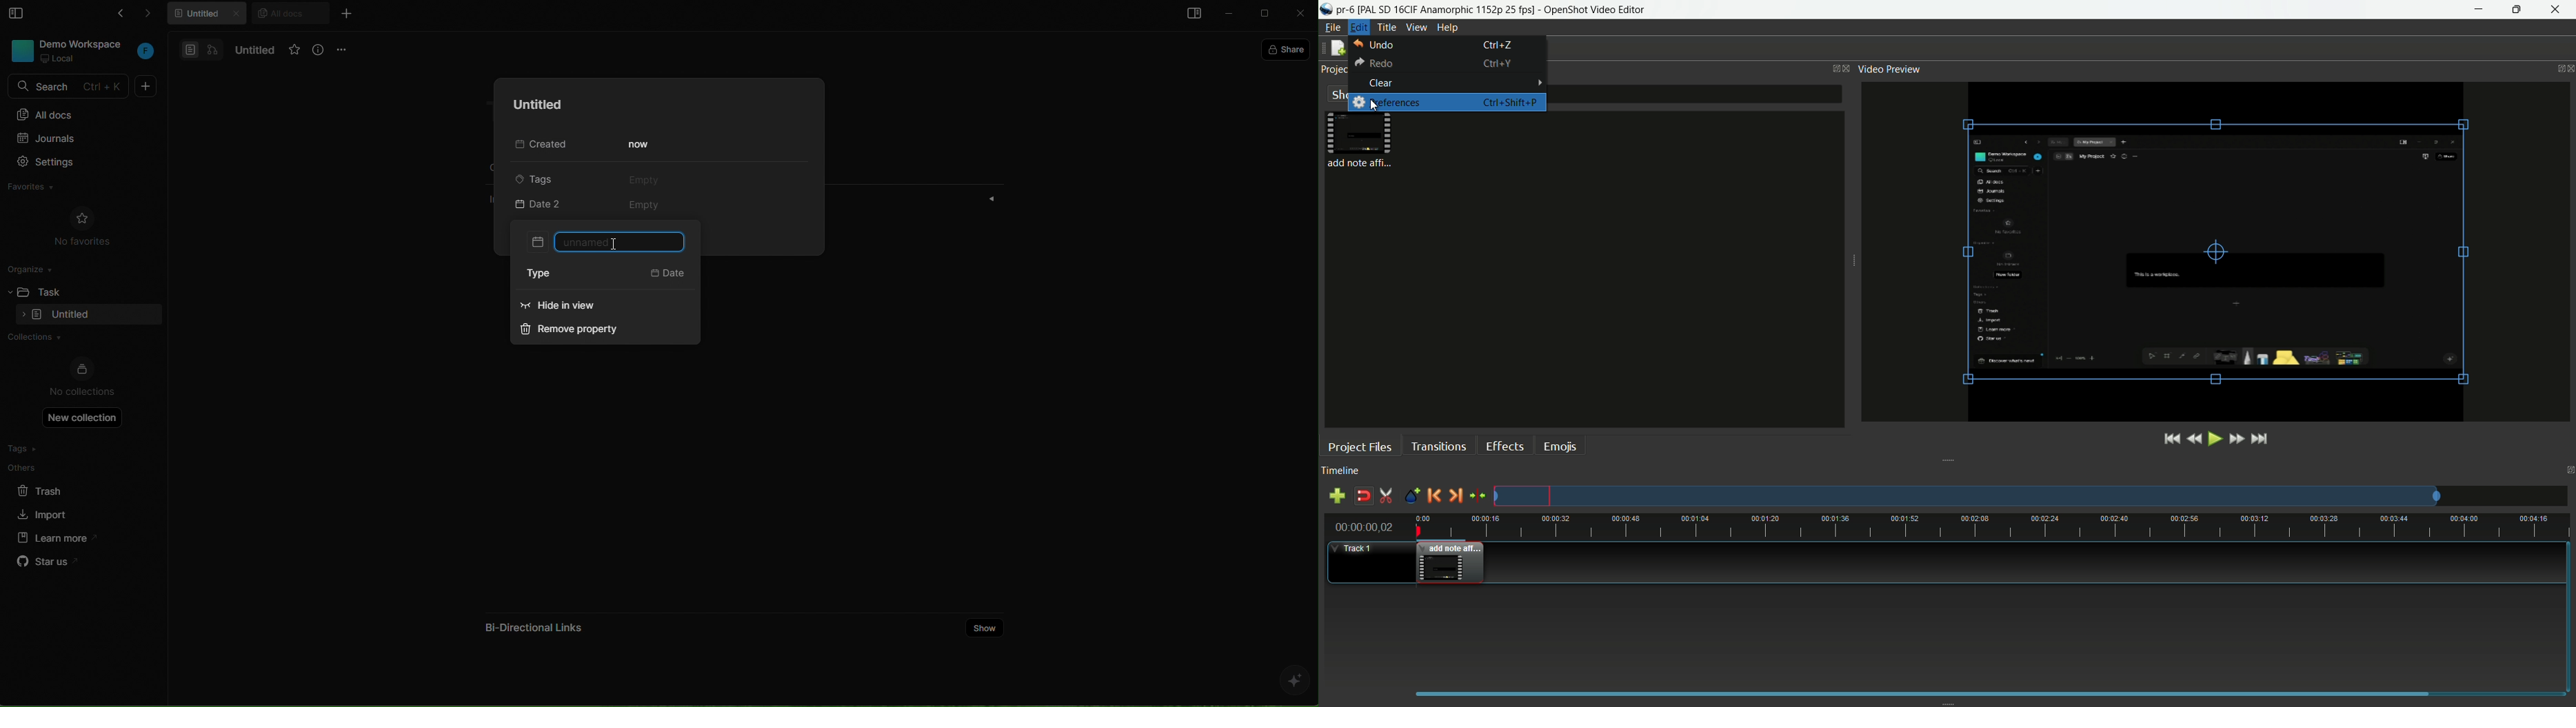 This screenshot has width=2576, height=728. Describe the element at coordinates (1386, 103) in the screenshot. I see `preferences` at that location.